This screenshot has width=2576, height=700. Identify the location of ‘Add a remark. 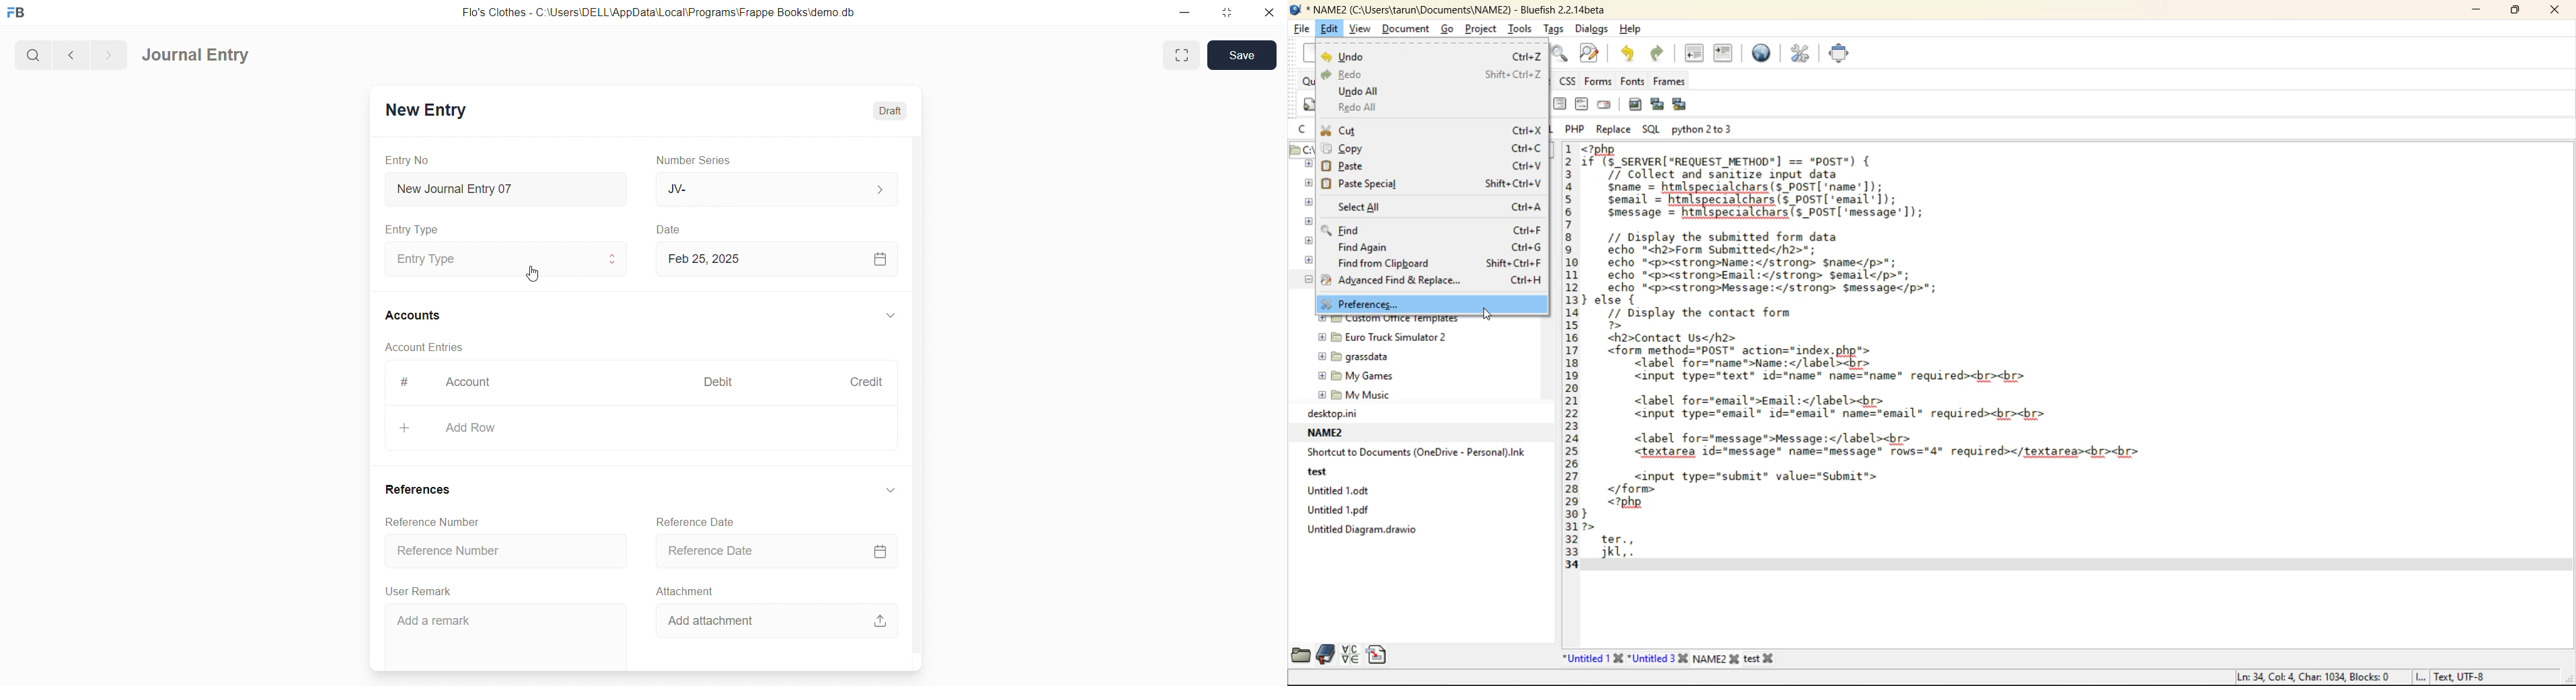
(504, 637).